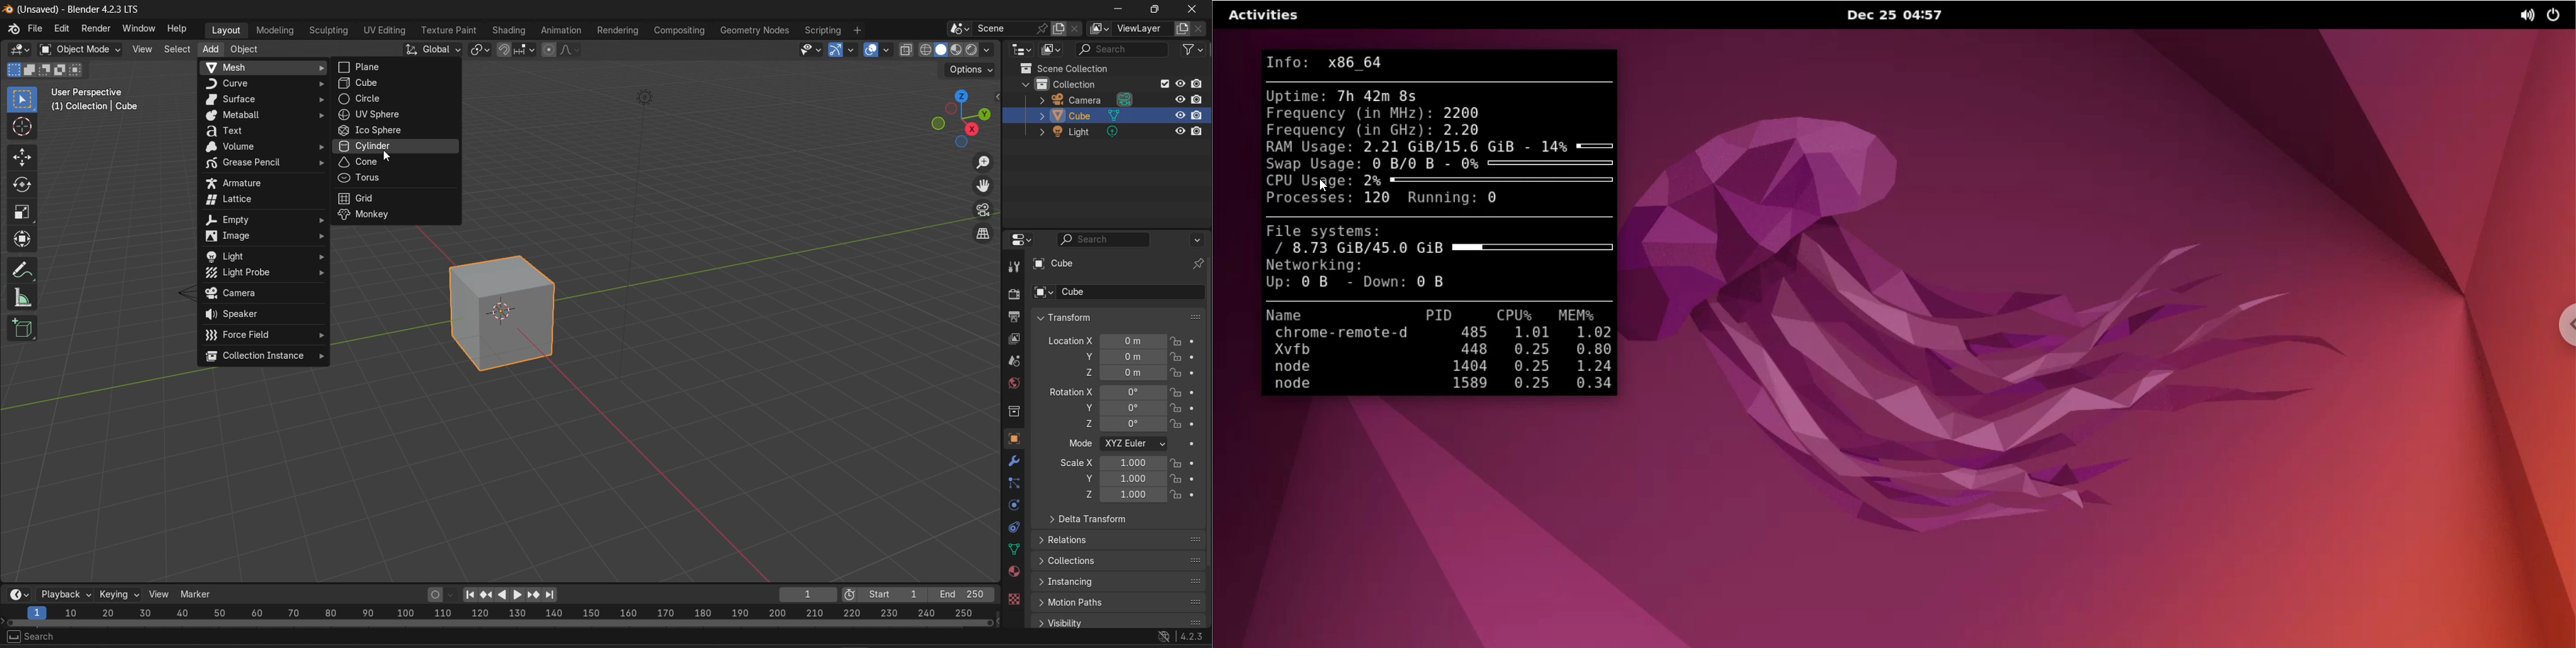 The height and width of the screenshot is (672, 2576). Describe the element at coordinates (809, 593) in the screenshot. I see `current frame` at that location.